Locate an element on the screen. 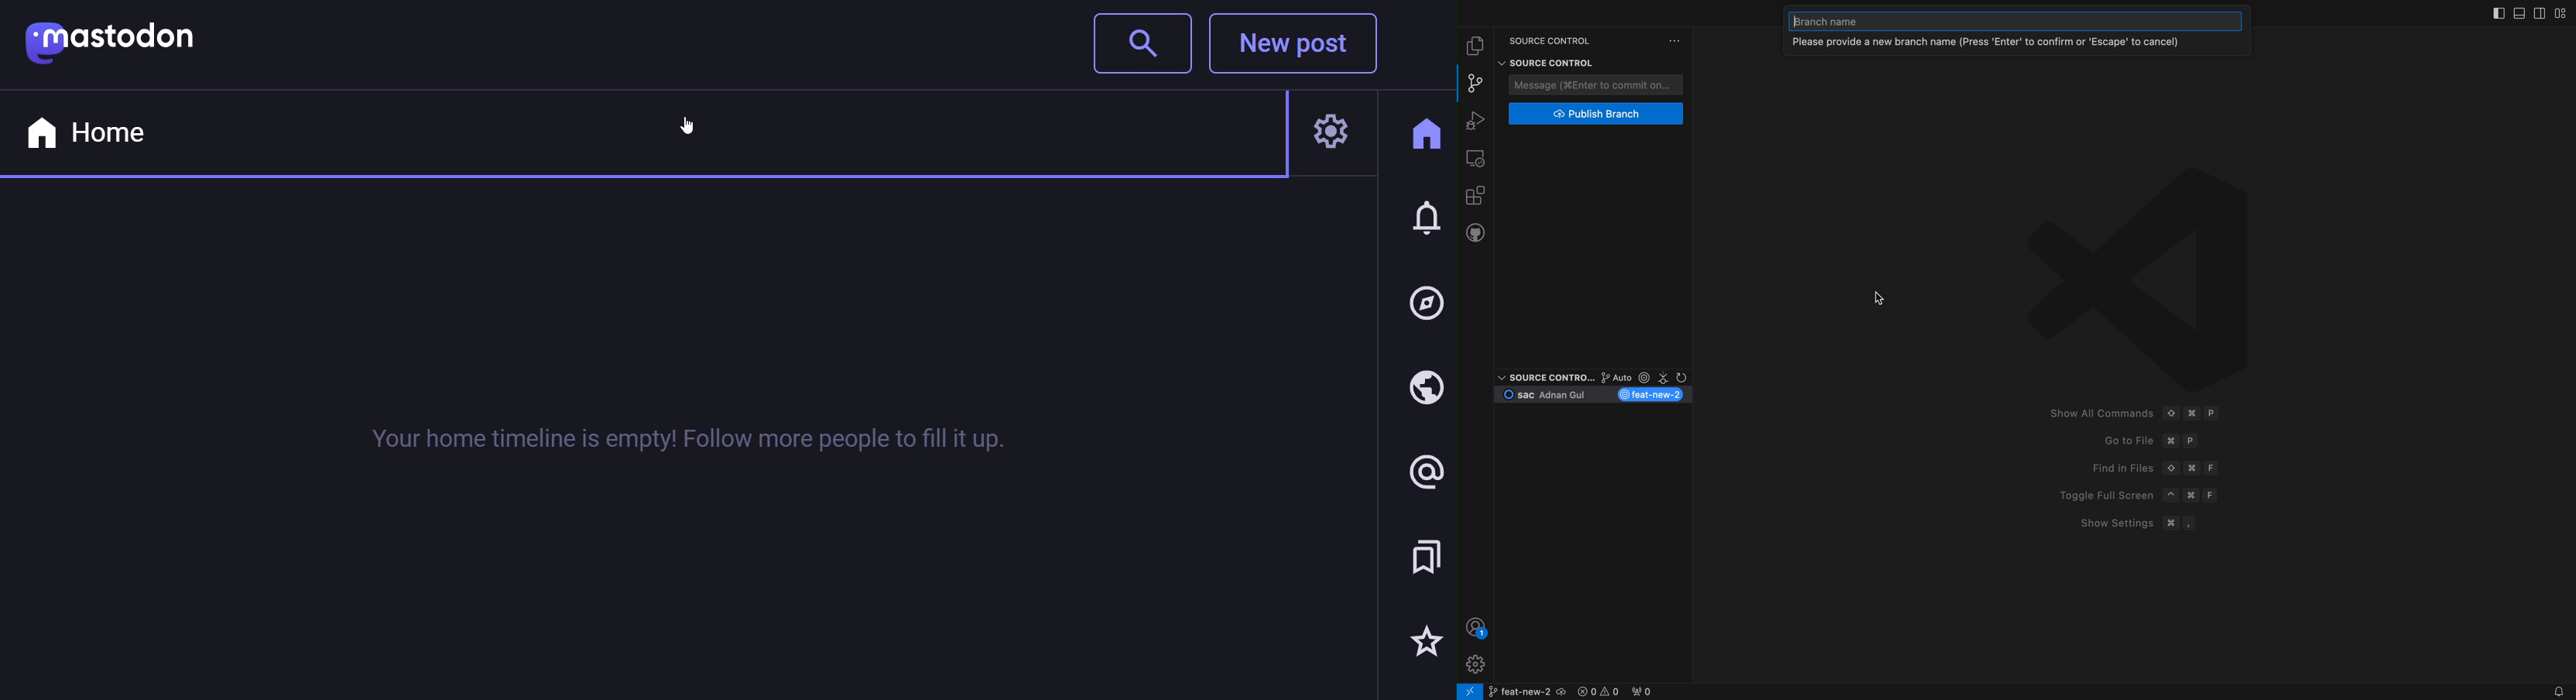  mastodon is located at coordinates (112, 41).